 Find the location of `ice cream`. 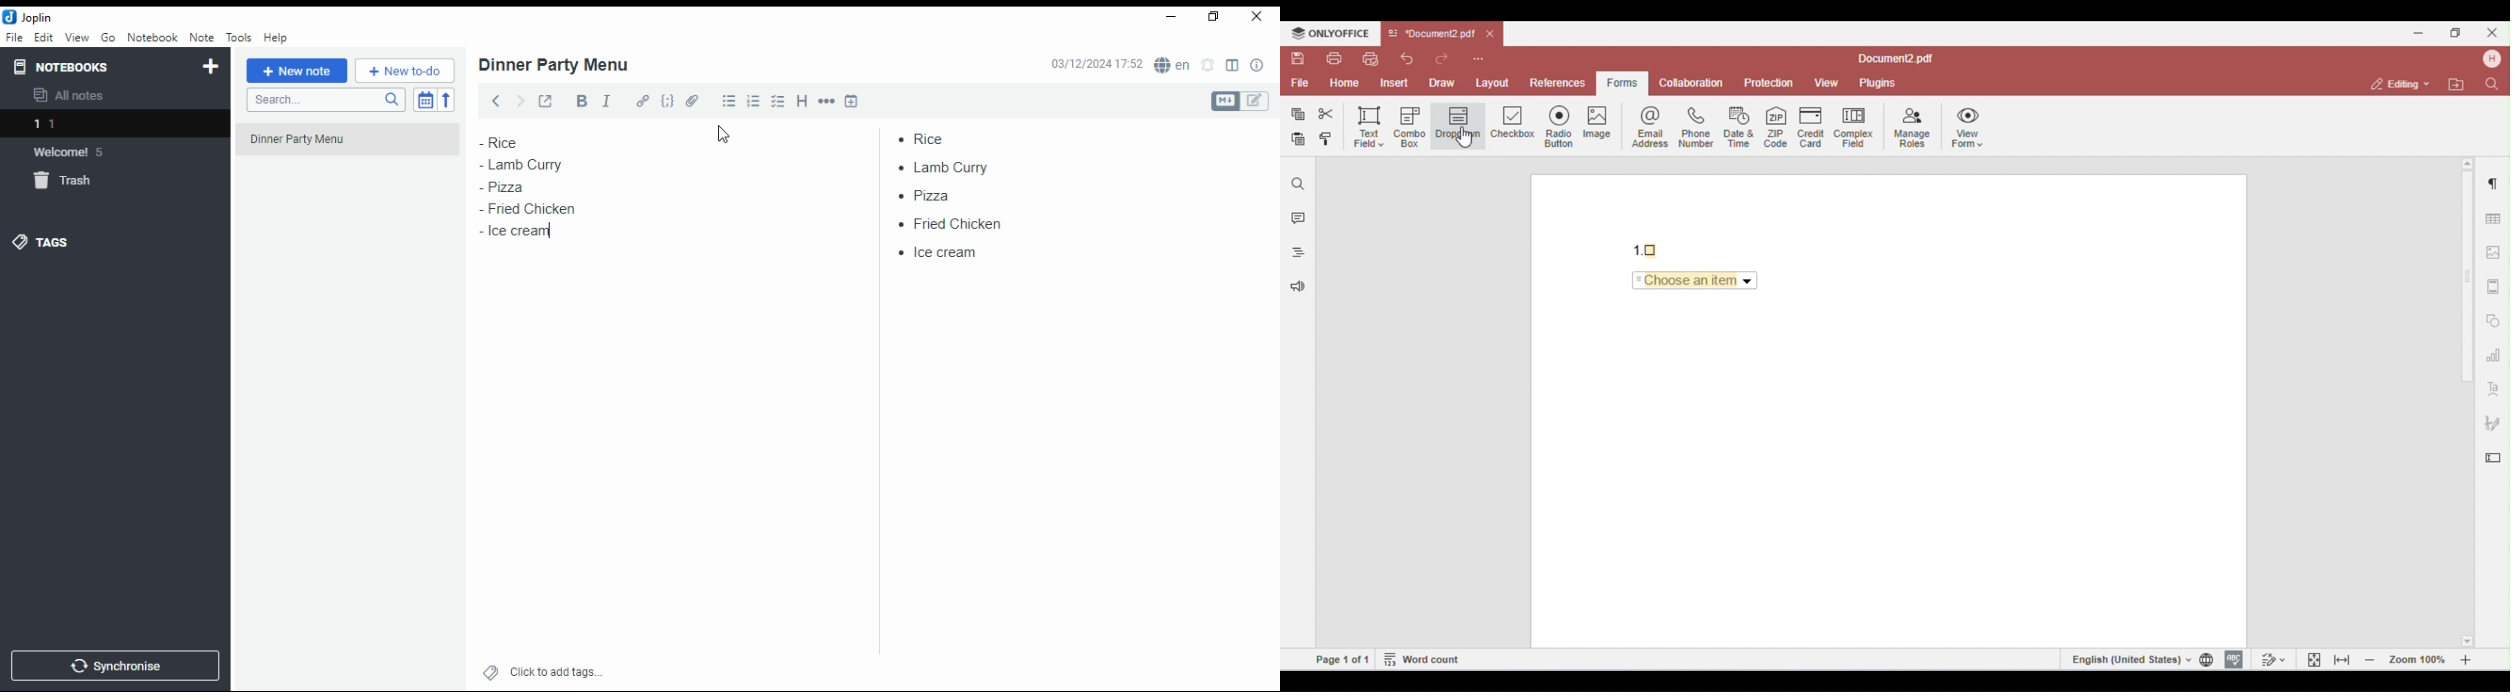

ice cream is located at coordinates (519, 232).